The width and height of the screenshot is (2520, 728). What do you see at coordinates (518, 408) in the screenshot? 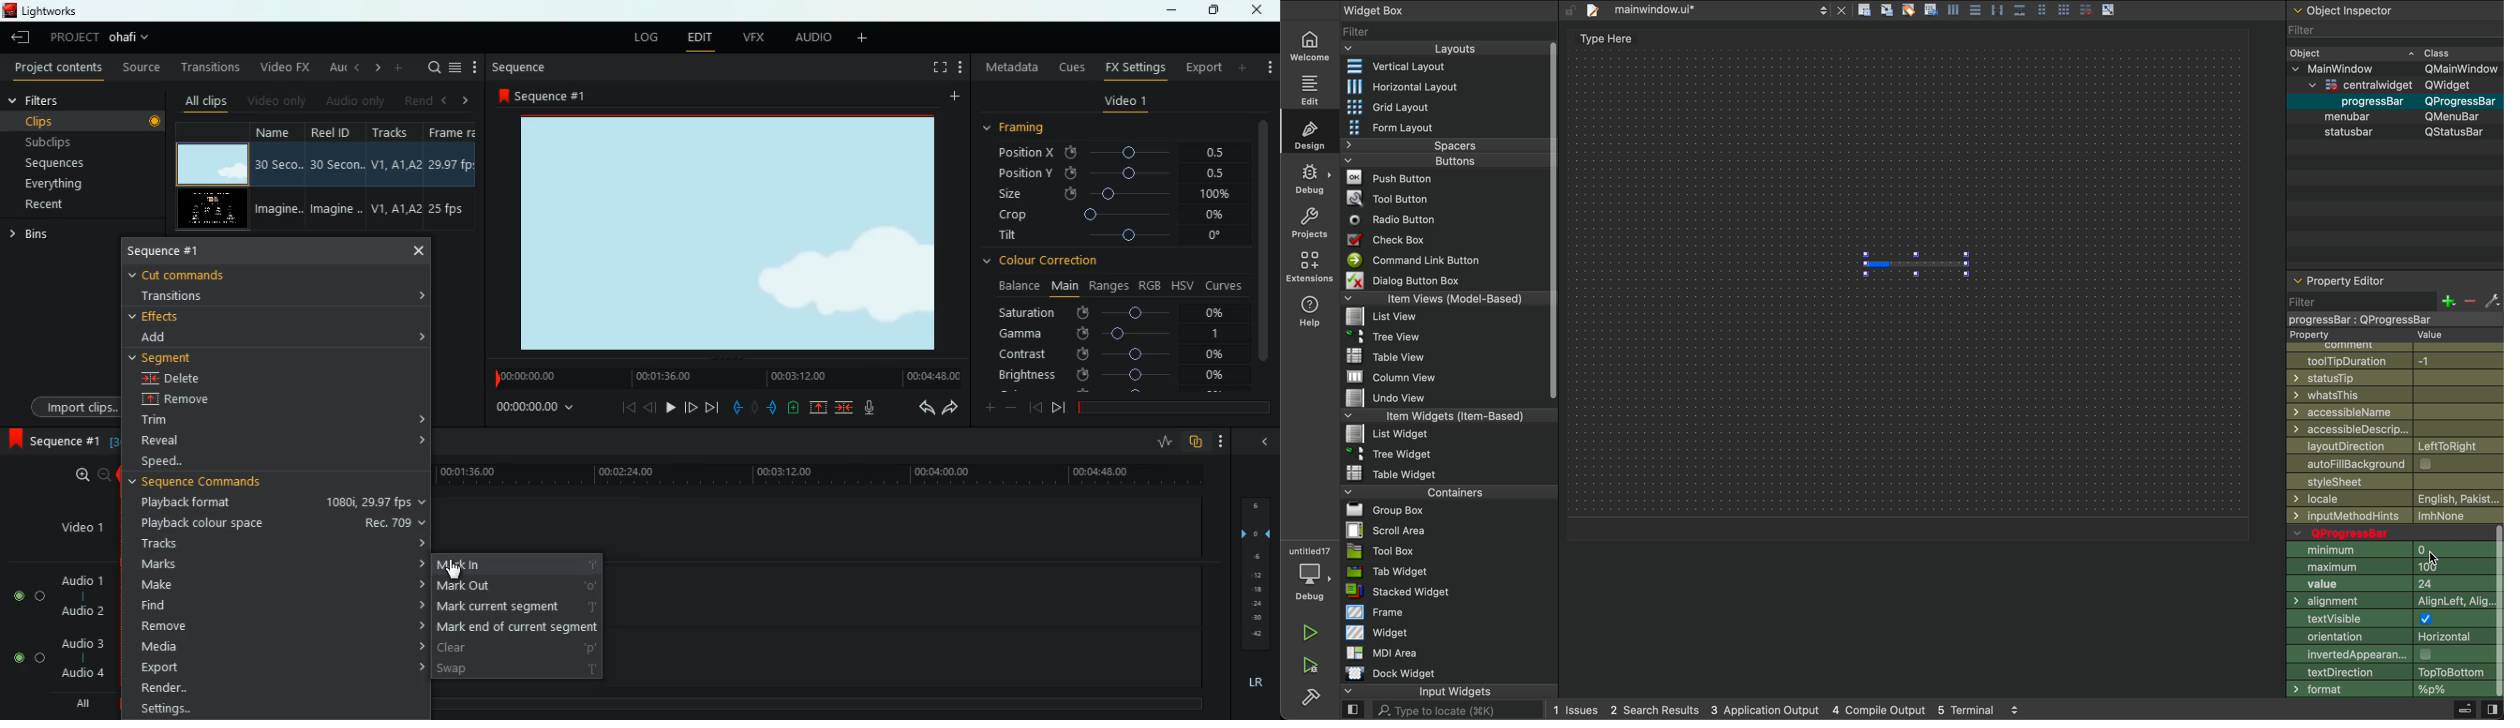
I see `00:00:00:00 (time)` at bounding box center [518, 408].